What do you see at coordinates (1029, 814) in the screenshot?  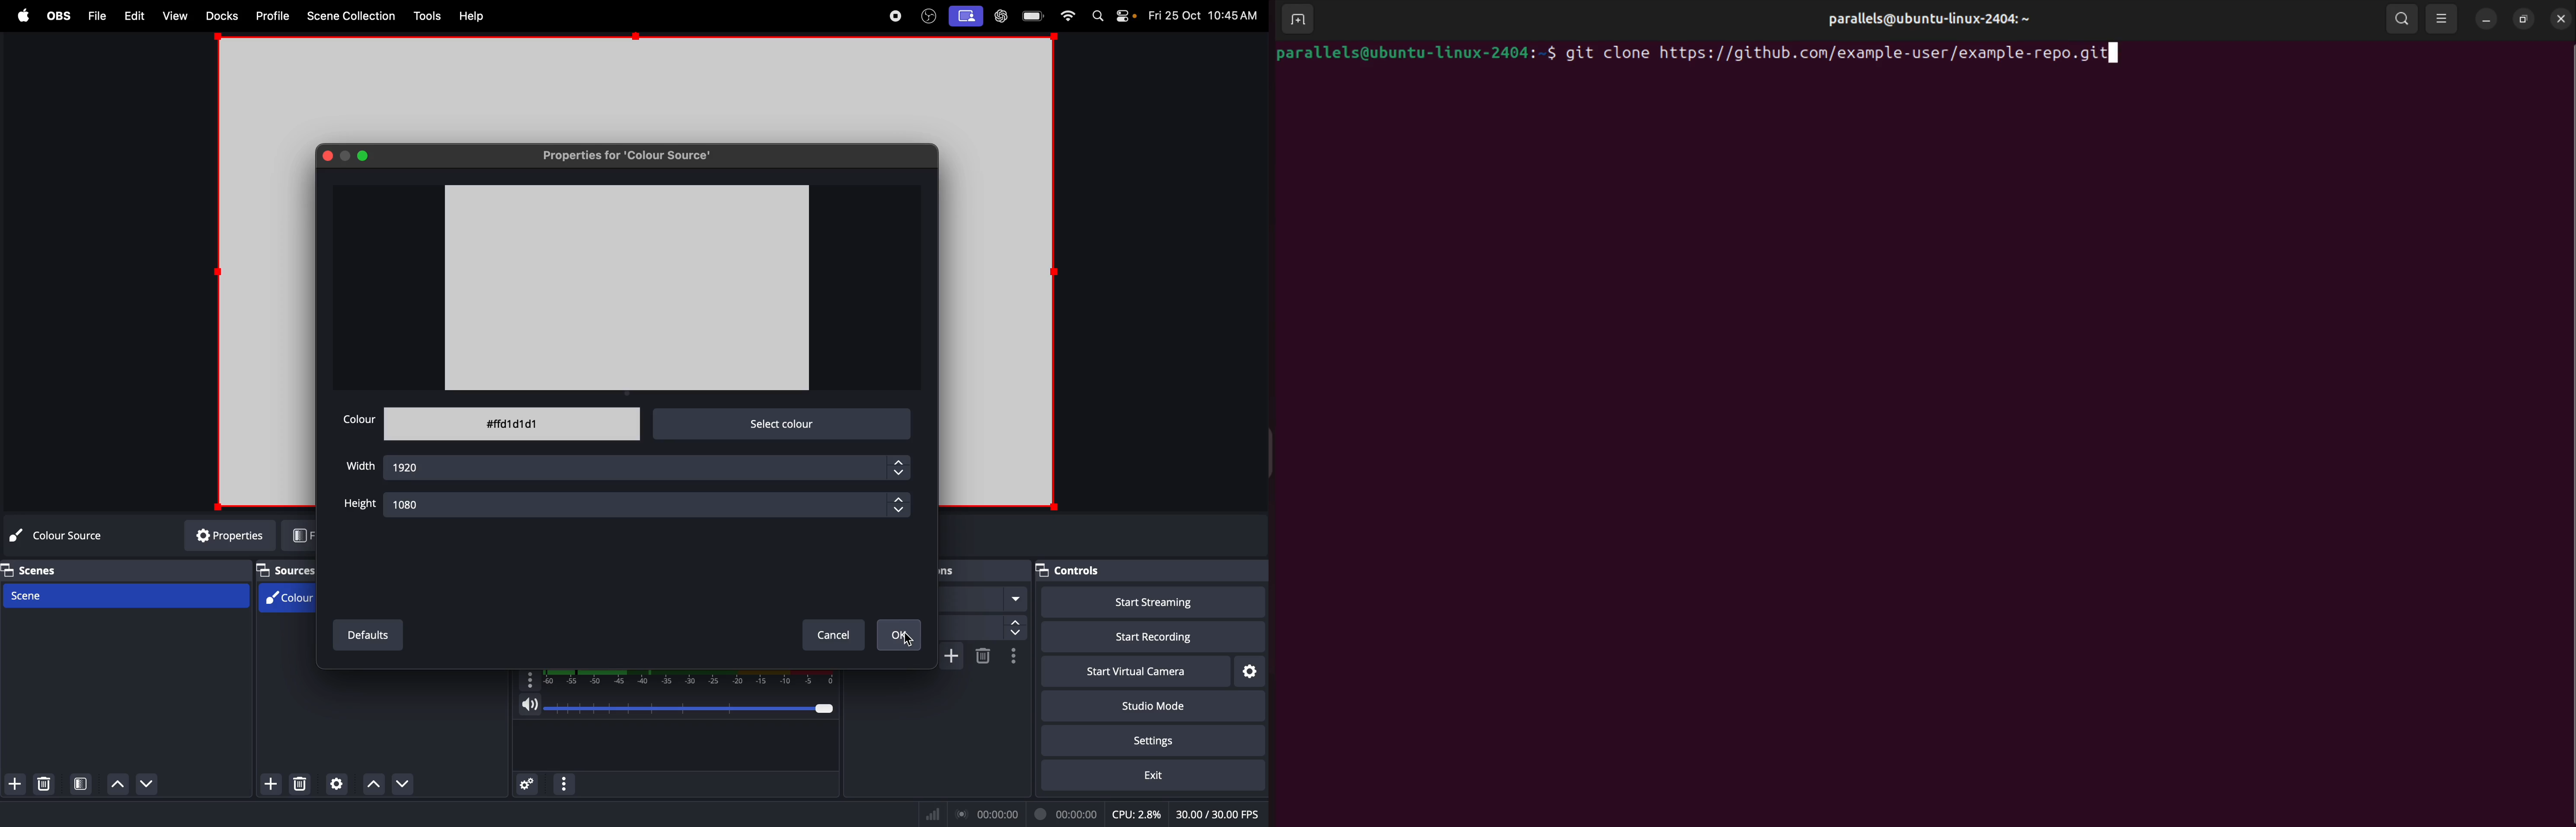 I see `record time` at bounding box center [1029, 814].